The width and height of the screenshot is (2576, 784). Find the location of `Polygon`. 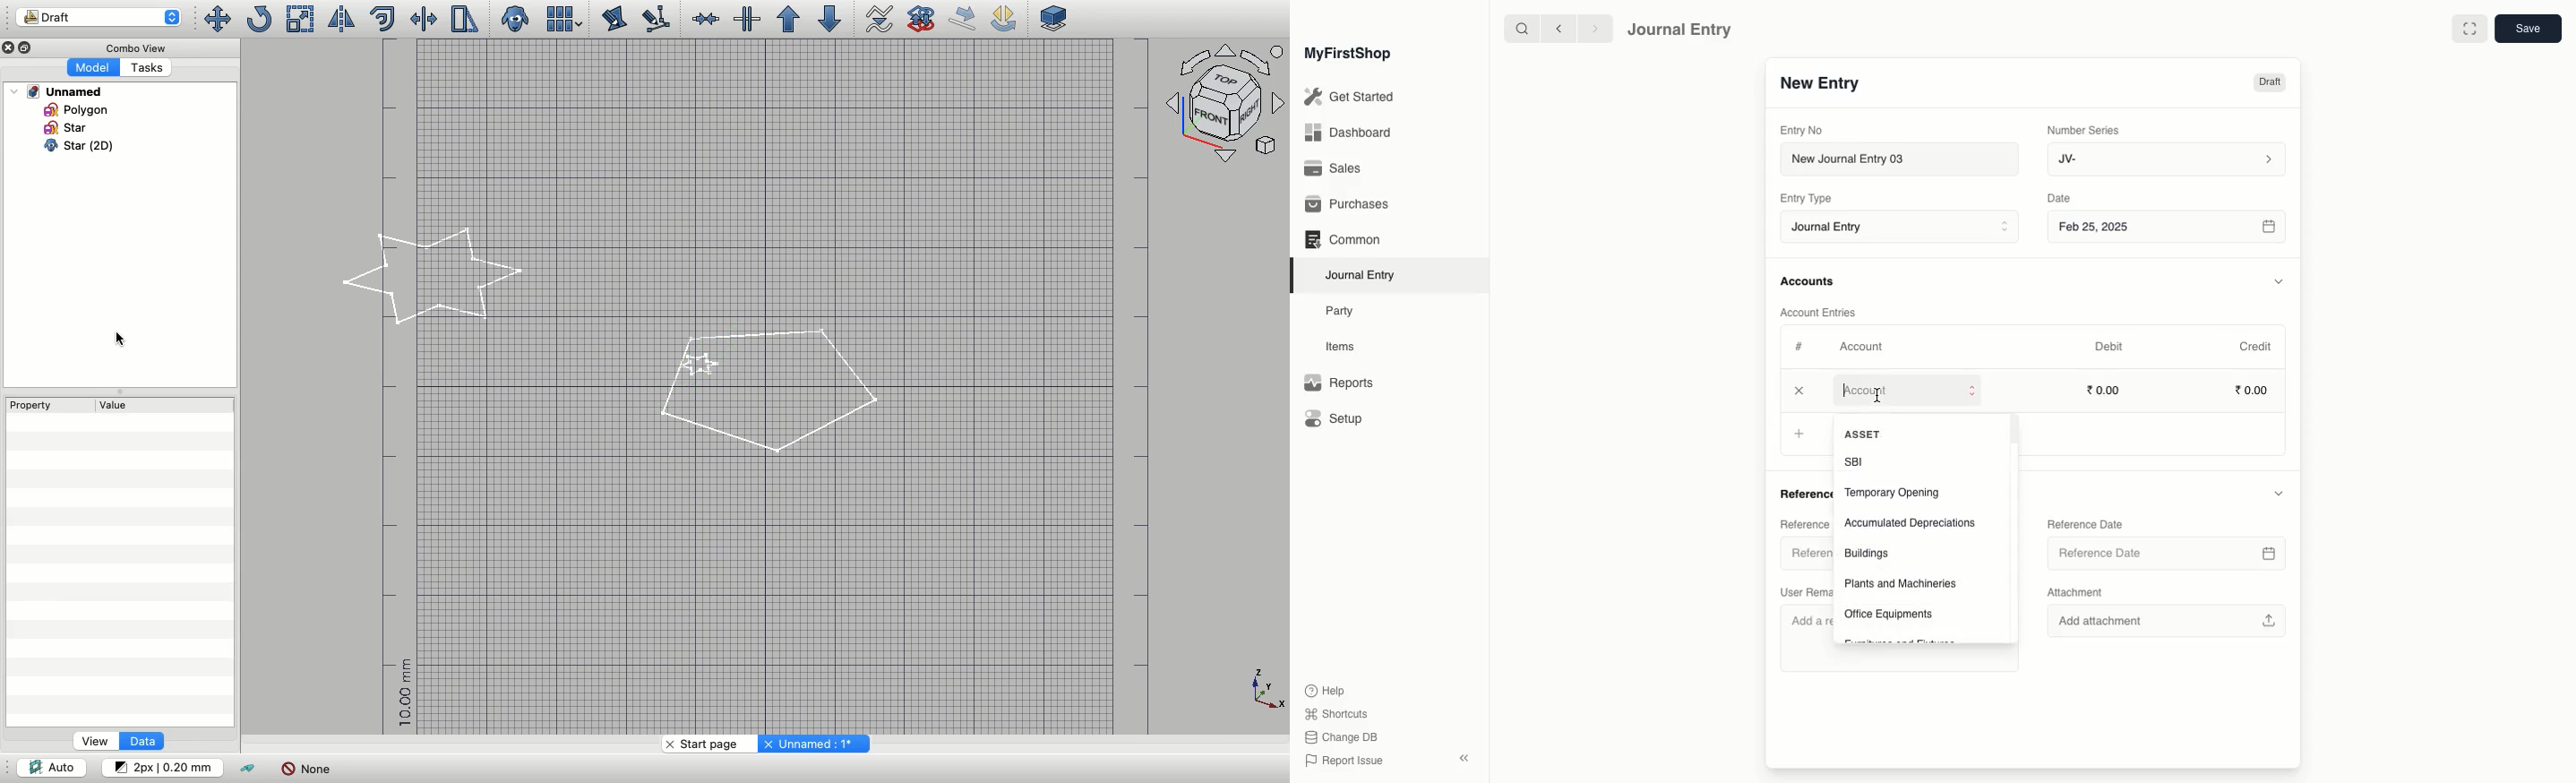

Polygon is located at coordinates (73, 109).